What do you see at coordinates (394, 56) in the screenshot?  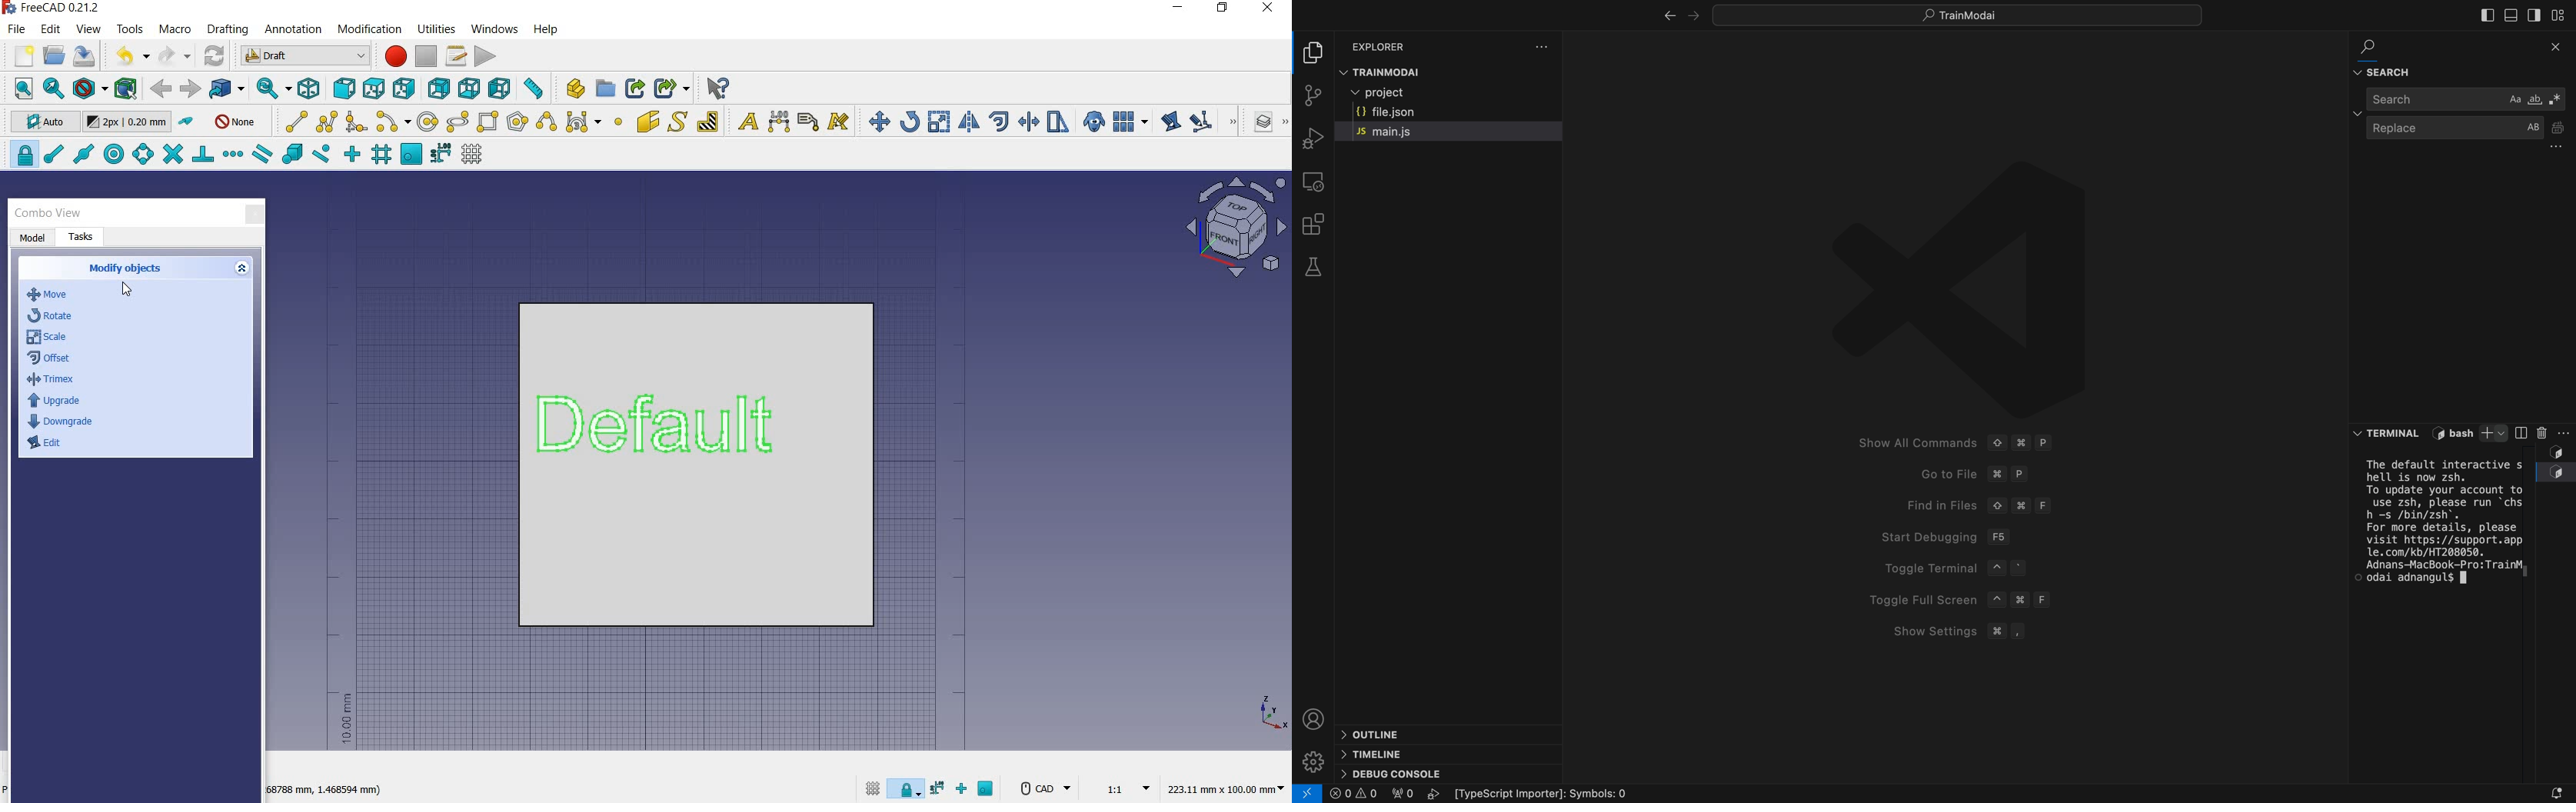 I see `macro recording` at bounding box center [394, 56].